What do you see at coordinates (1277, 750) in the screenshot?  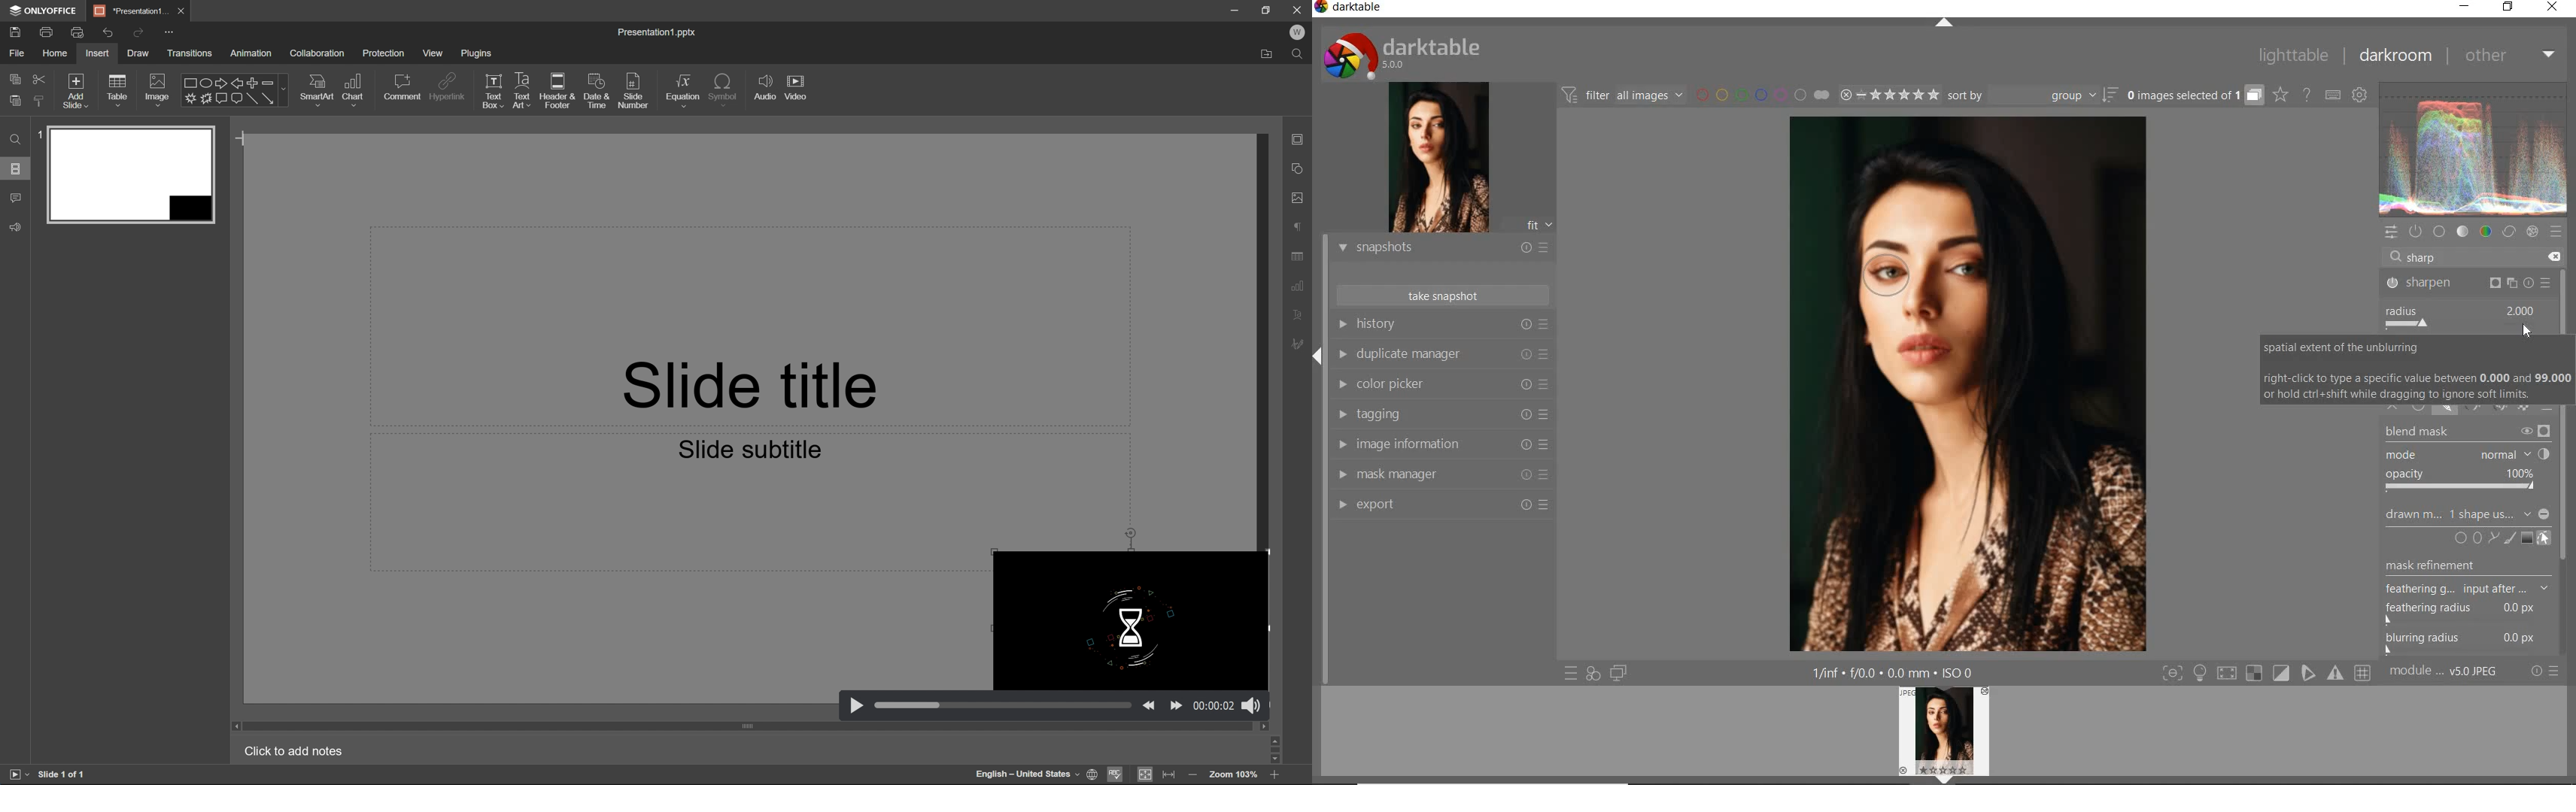 I see `scroll bar` at bounding box center [1277, 750].